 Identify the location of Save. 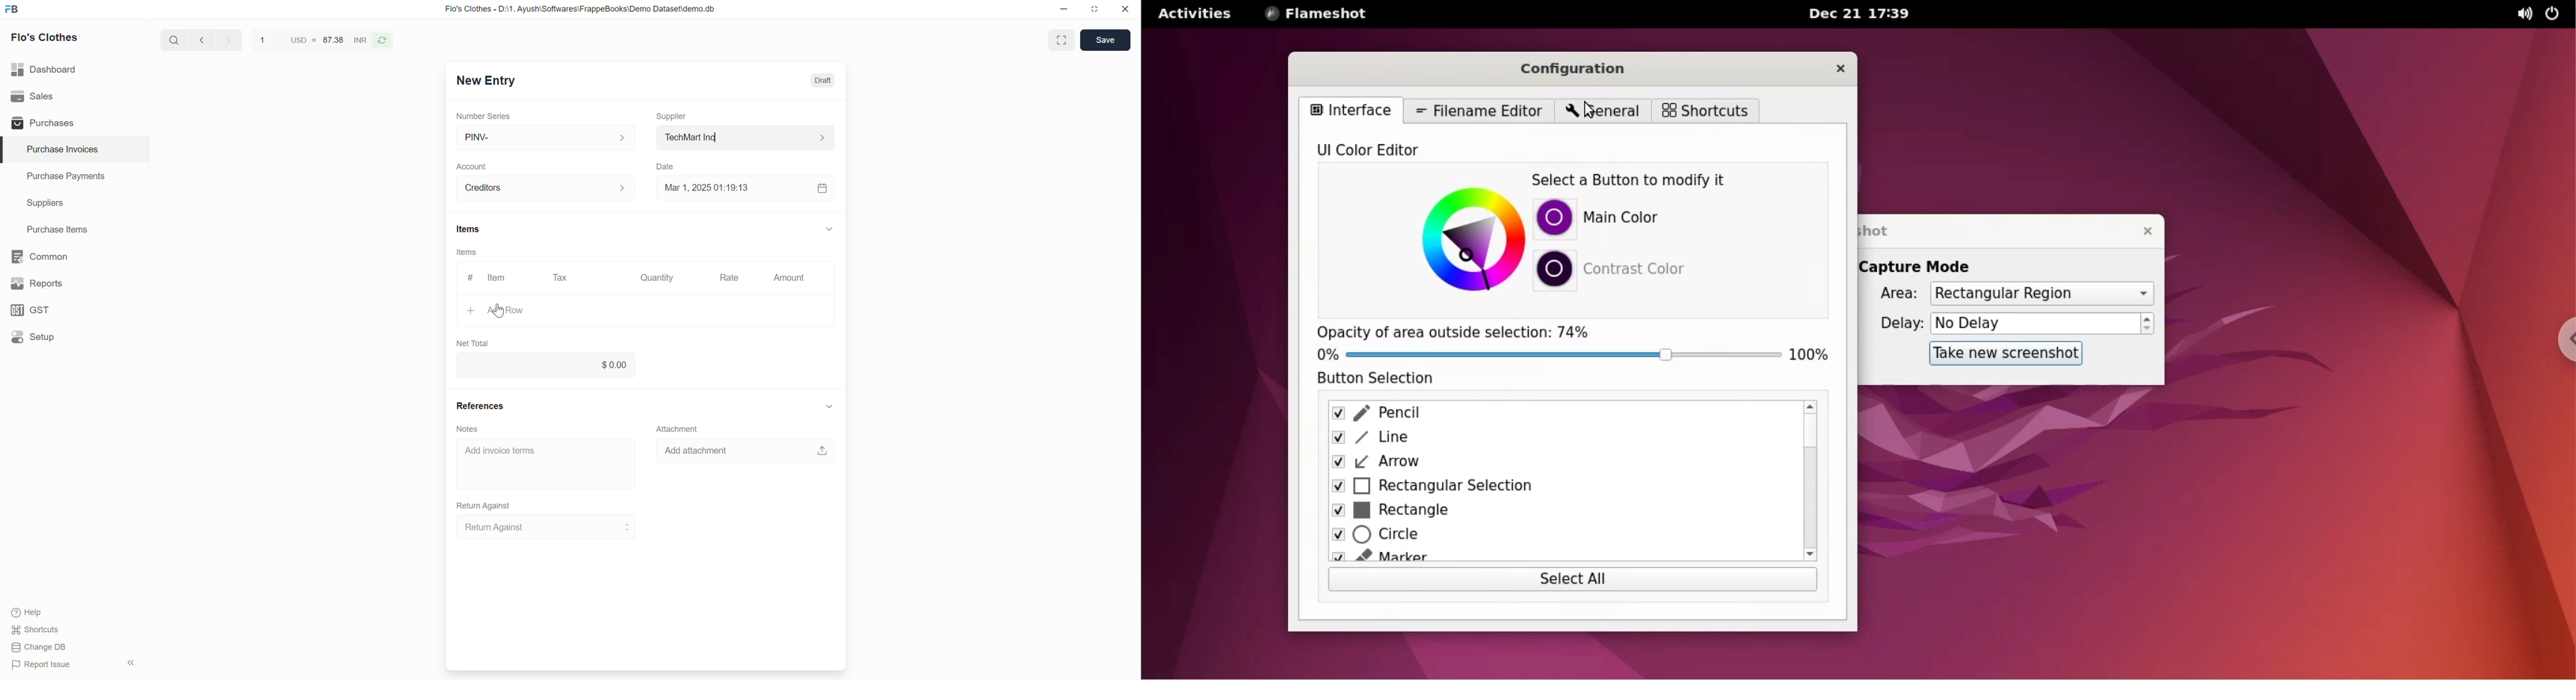
(1105, 39).